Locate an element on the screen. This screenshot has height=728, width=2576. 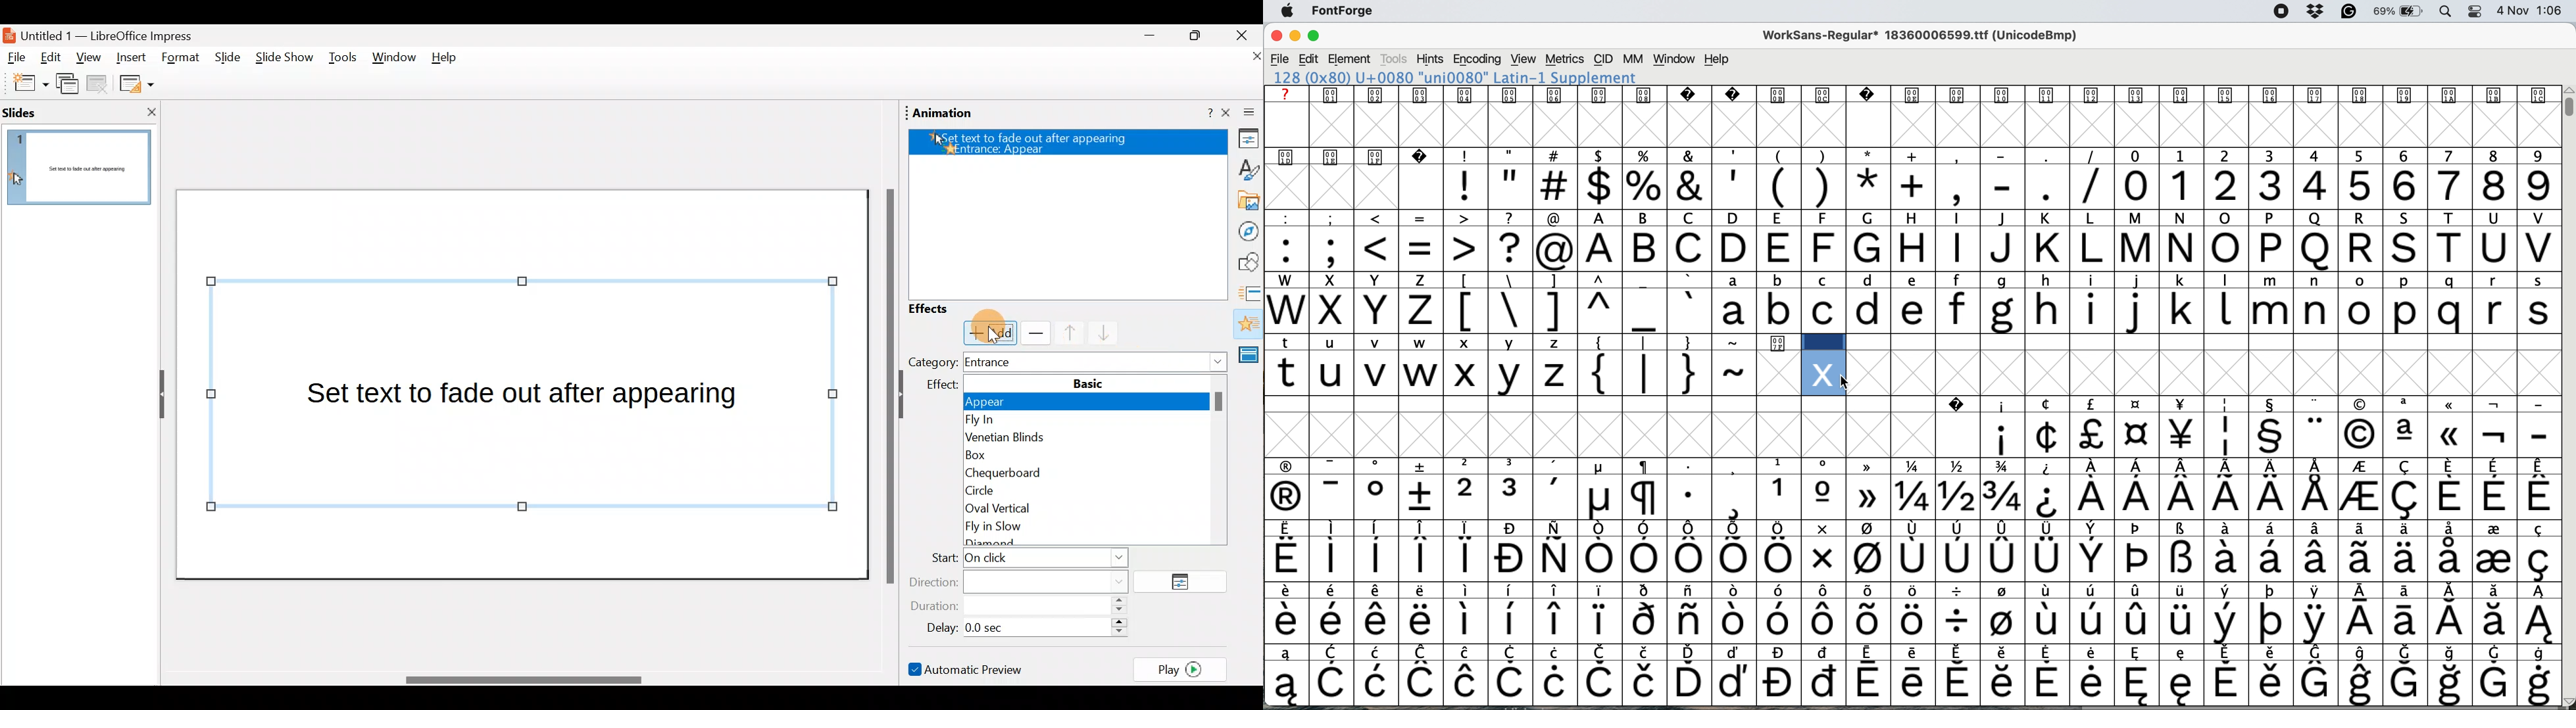
lower case letters a to s is located at coordinates (2132, 310).